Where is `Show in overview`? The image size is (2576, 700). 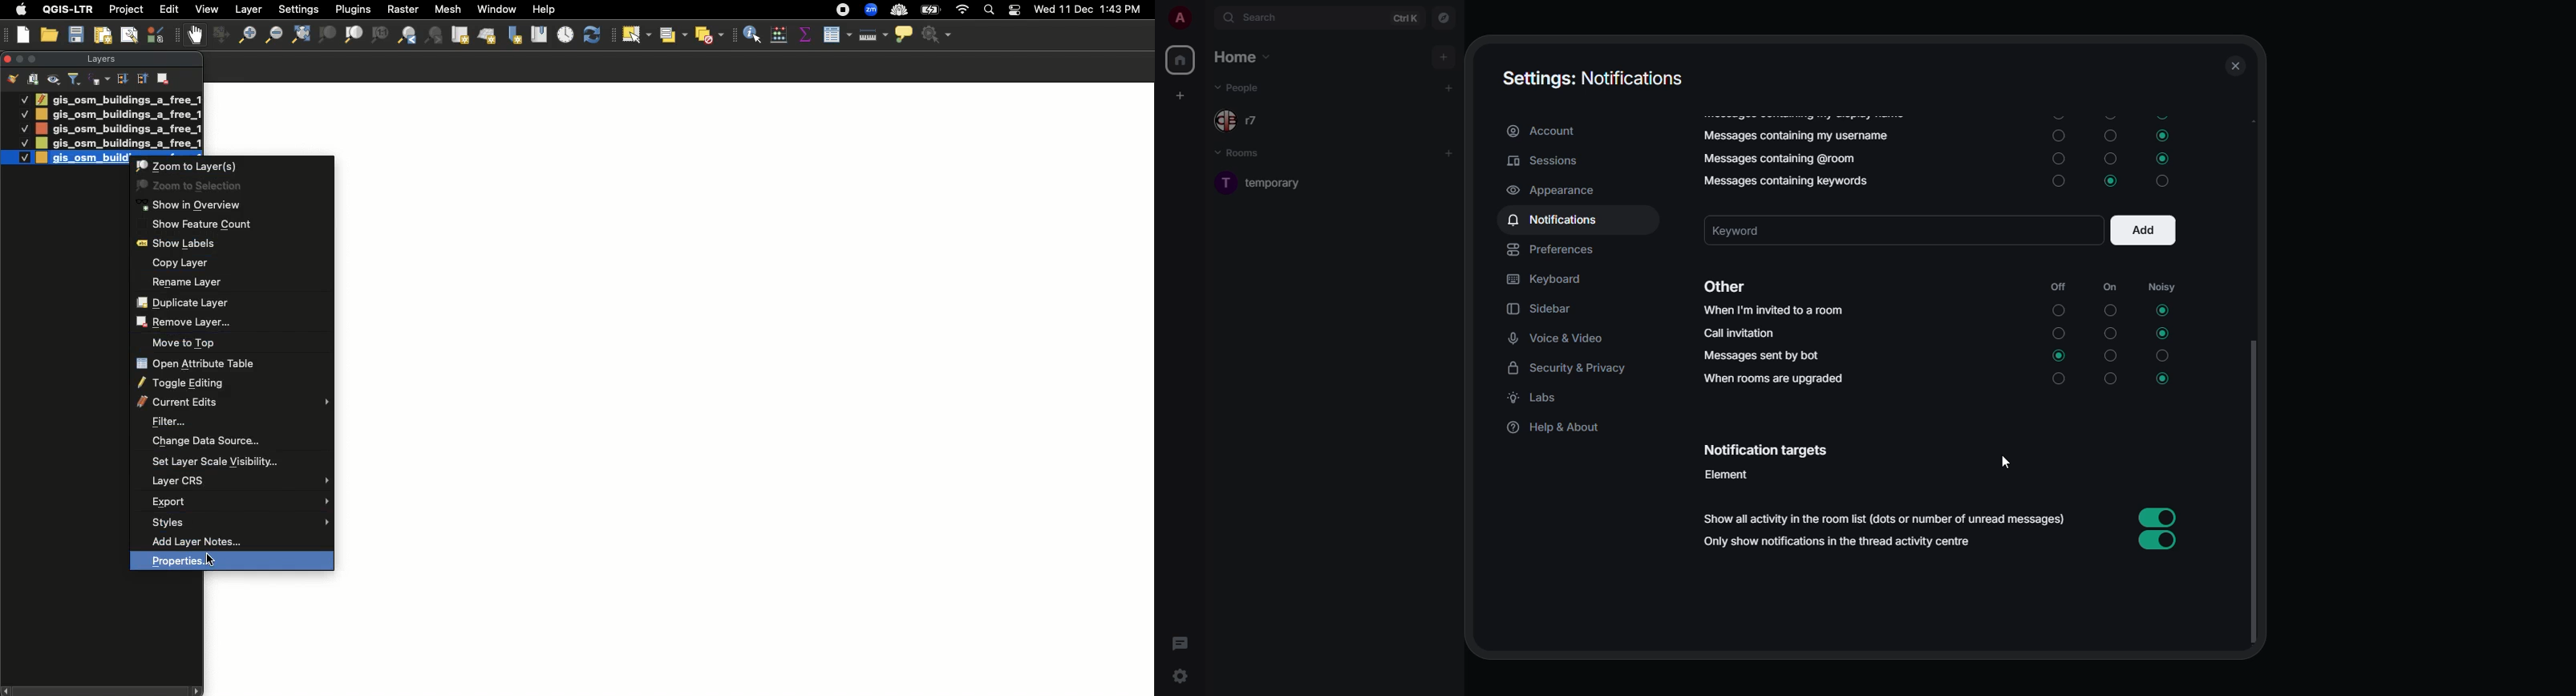 Show in overview is located at coordinates (234, 205).